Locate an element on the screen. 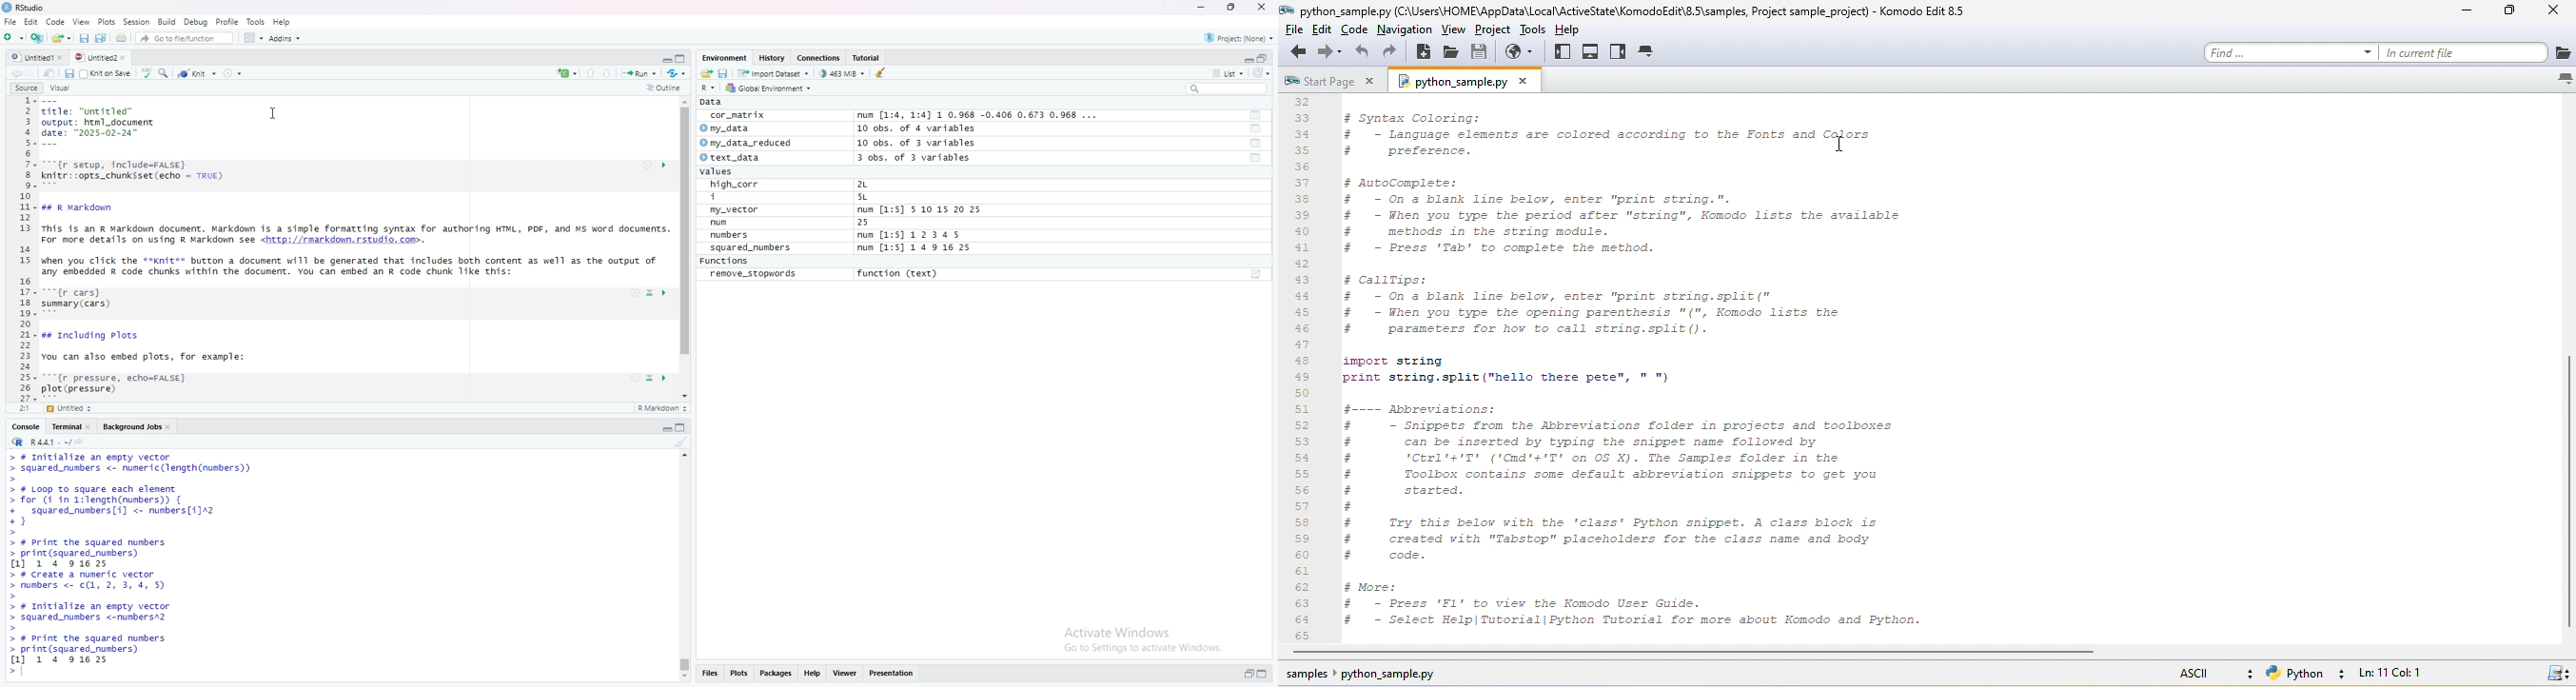  5L is located at coordinates (876, 196).